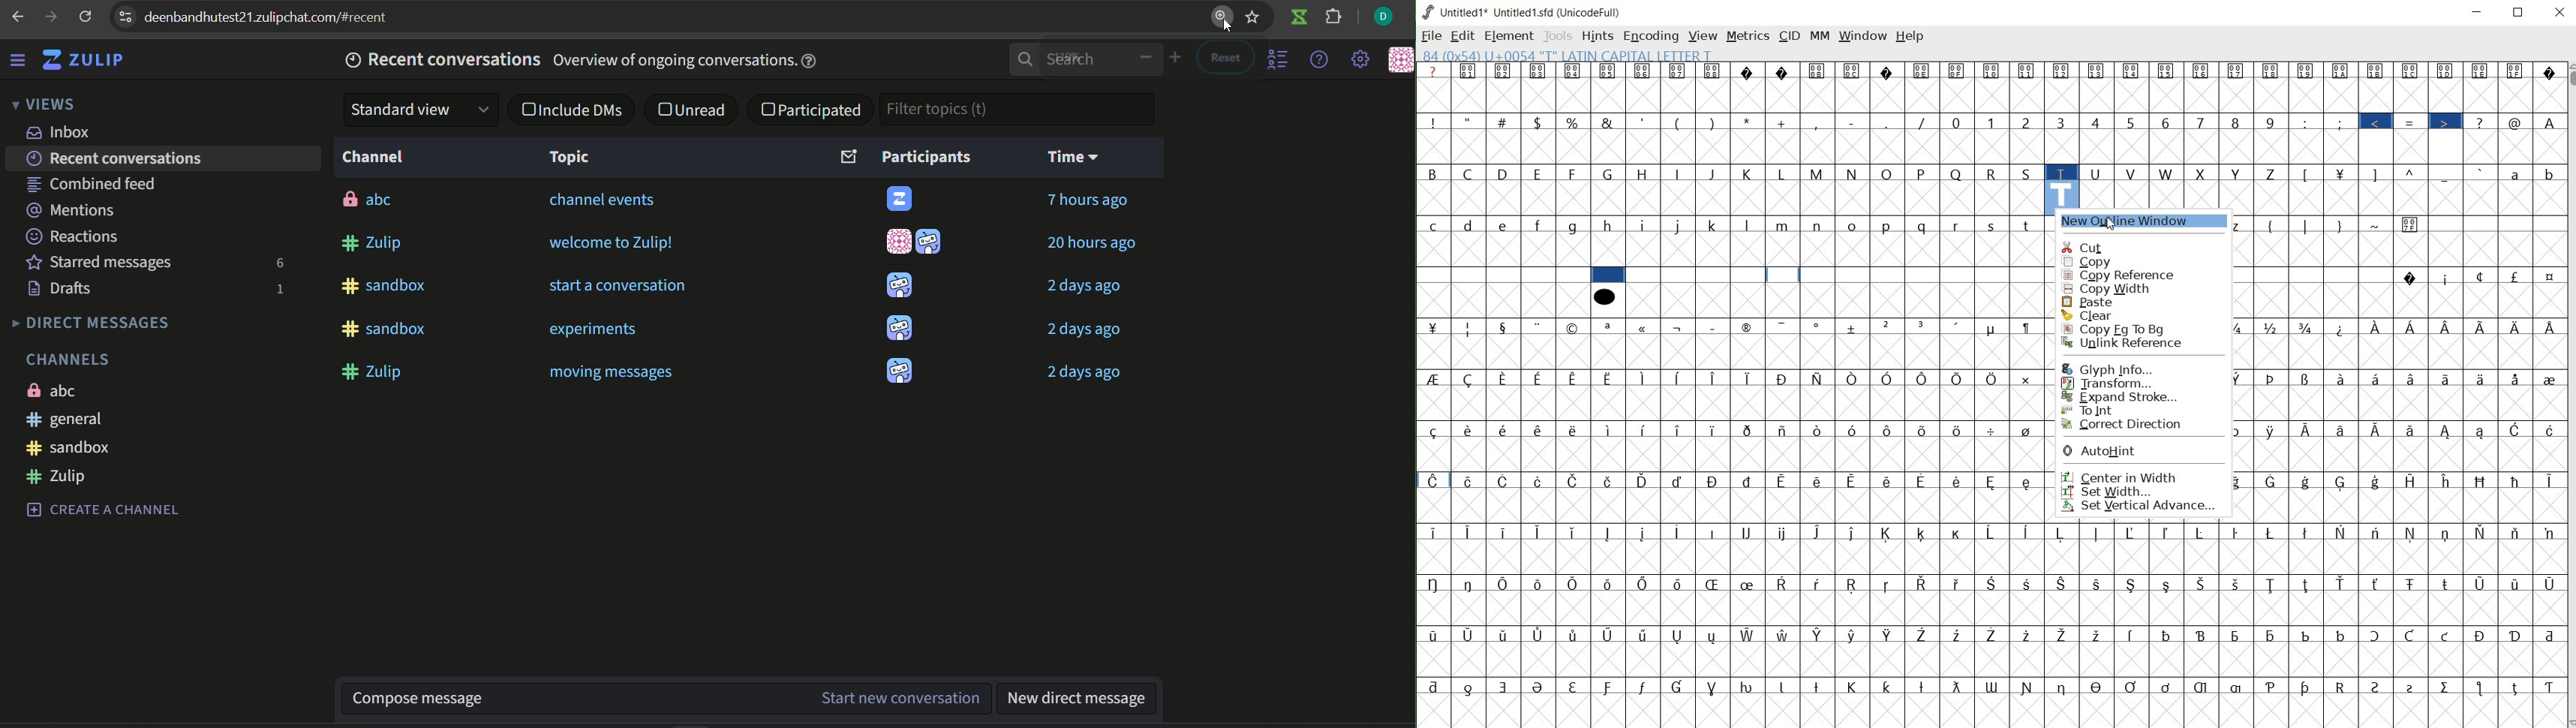 The height and width of the screenshot is (728, 2576). Describe the element at coordinates (2483, 432) in the screenshot. I see `Symbol` at that location.